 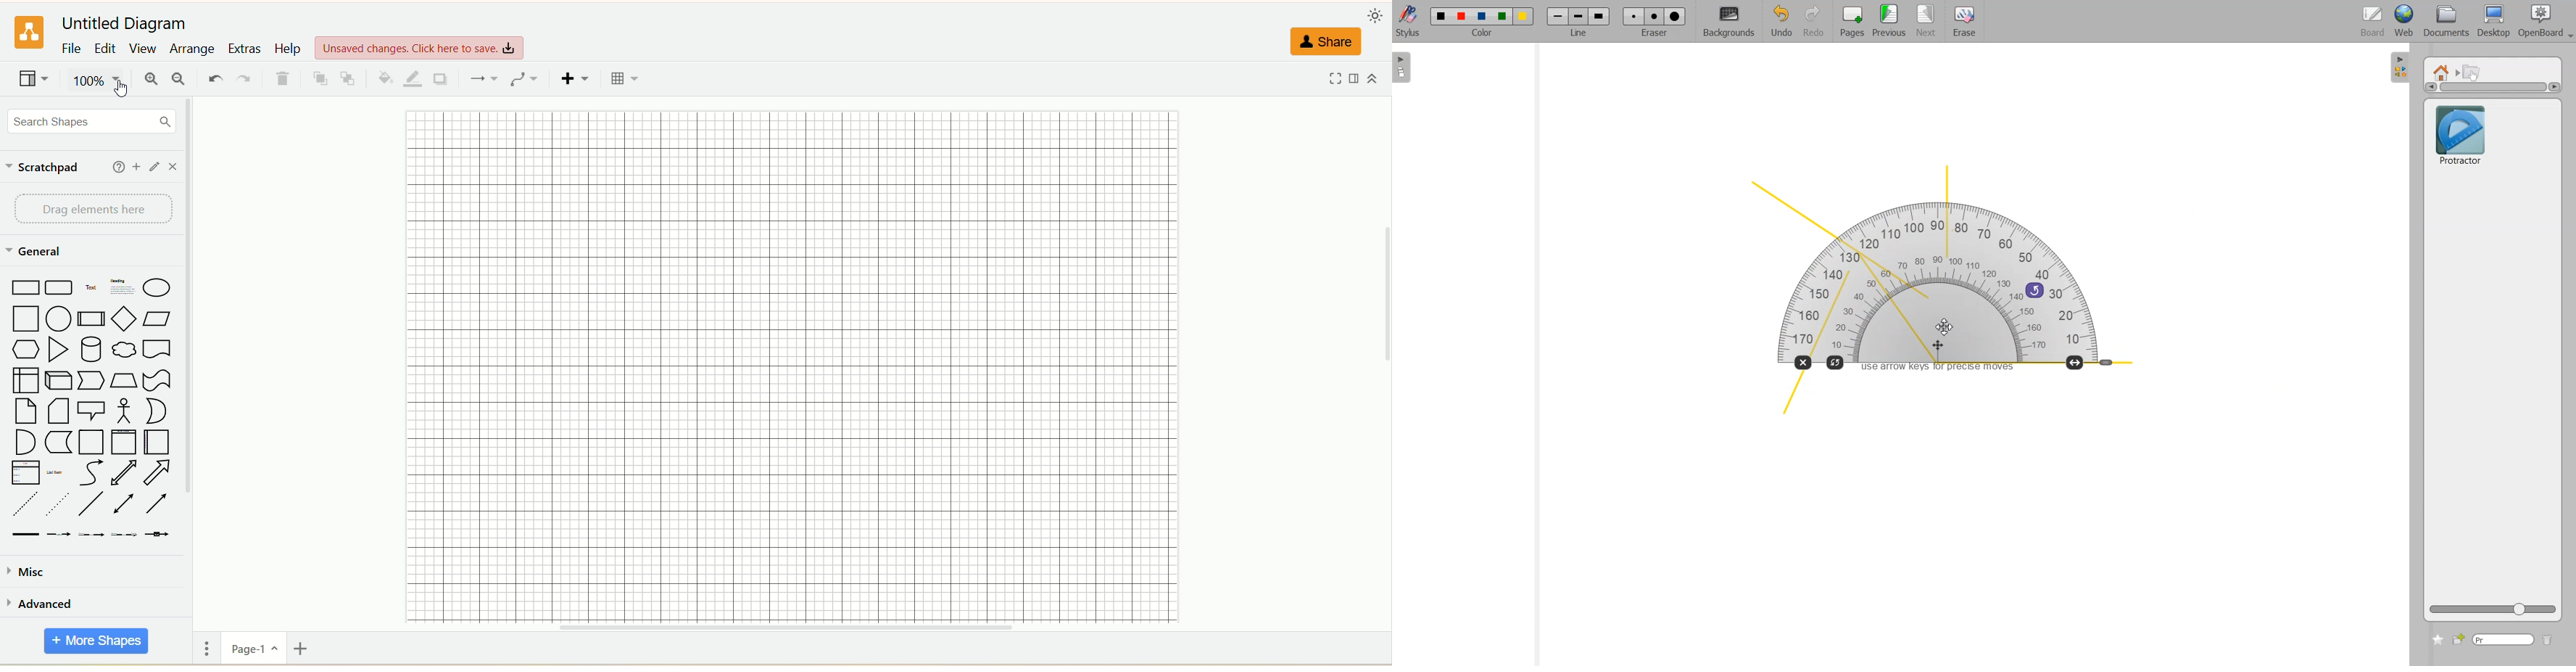 What do you see at coordinates (1337, 79) in the screenshot?
I see `fullscreen` at bounding box center [1337, 79].